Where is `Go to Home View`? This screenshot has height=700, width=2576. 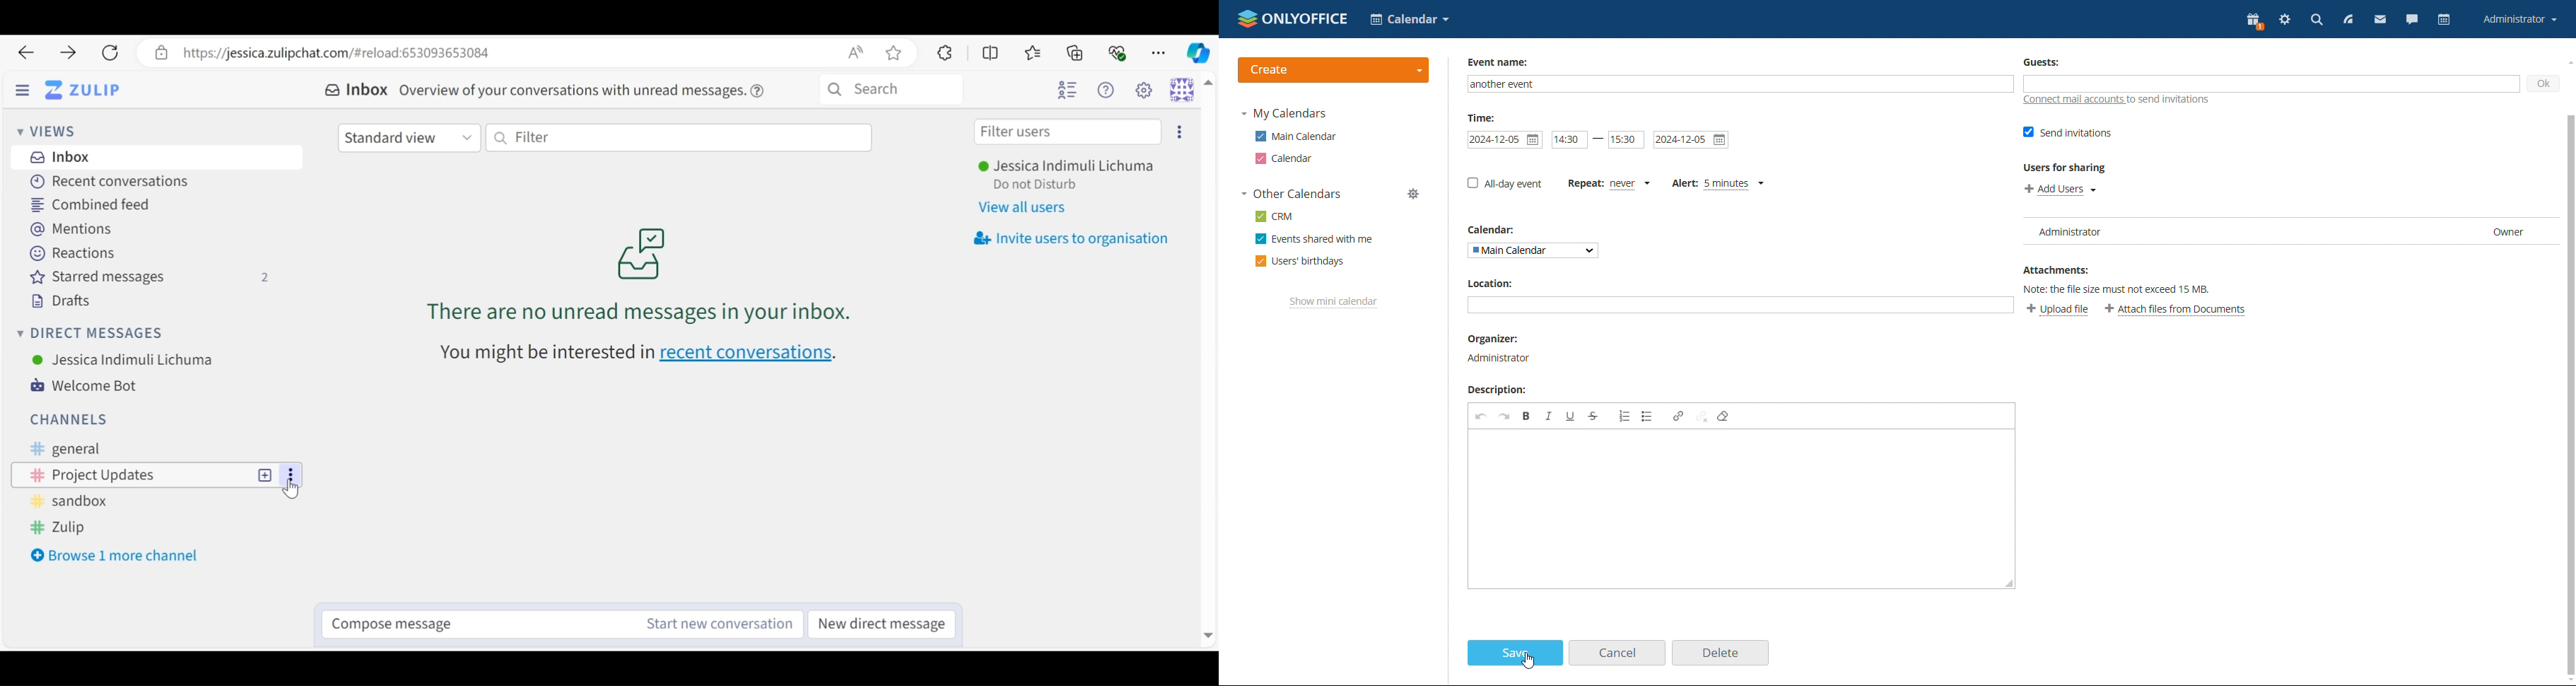
Go to Home View is located at coordinates (82, 91).